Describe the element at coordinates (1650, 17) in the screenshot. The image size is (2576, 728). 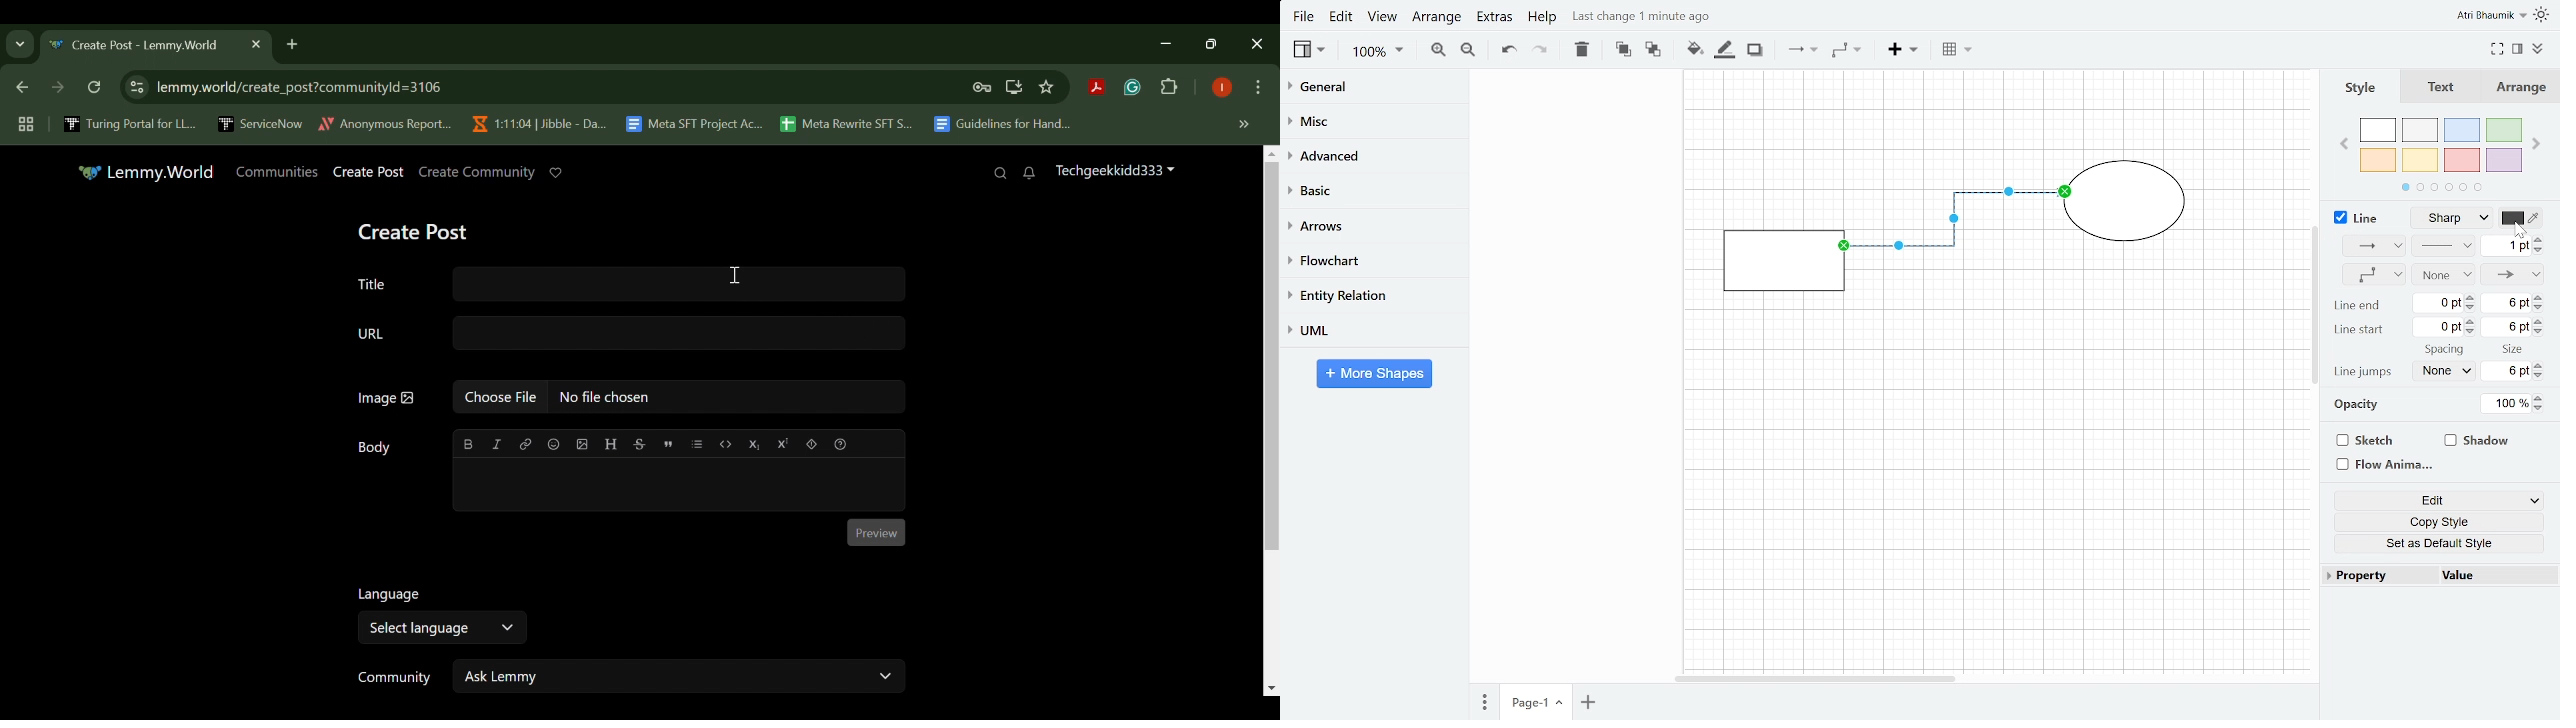
I see `Saving information "last change 1 min ago"` at that location.